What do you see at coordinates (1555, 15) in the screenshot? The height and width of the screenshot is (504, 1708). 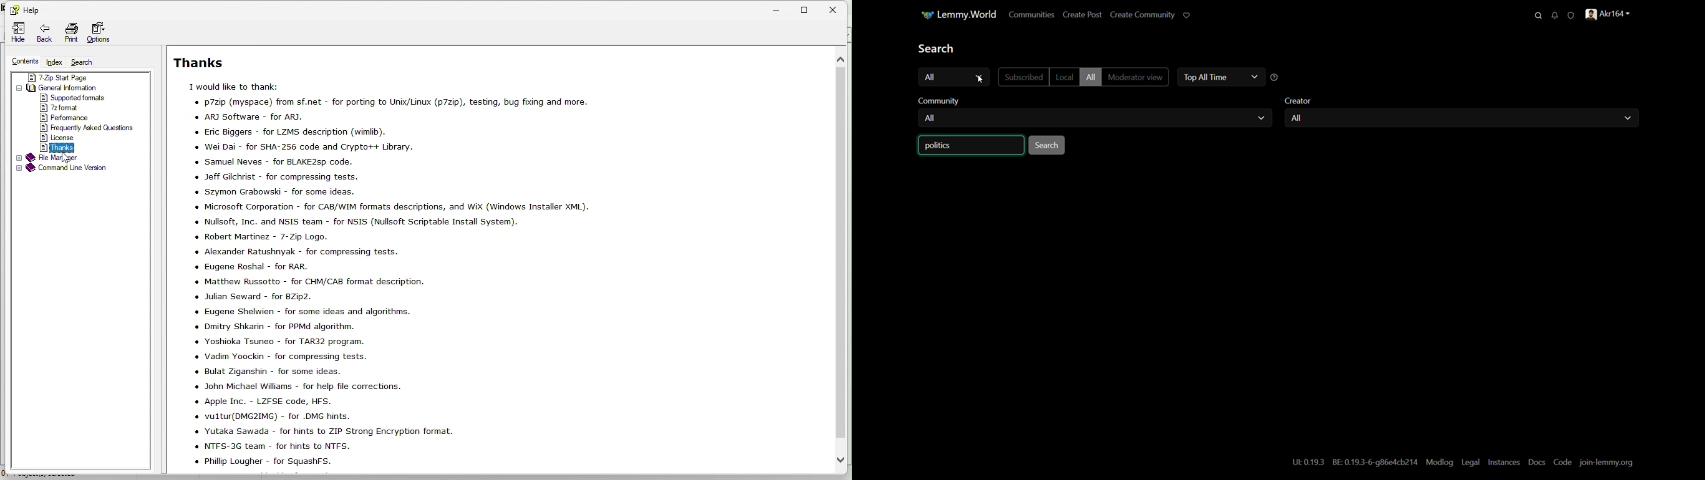 I see `unread notifications` at bounding box center [1555, 15].